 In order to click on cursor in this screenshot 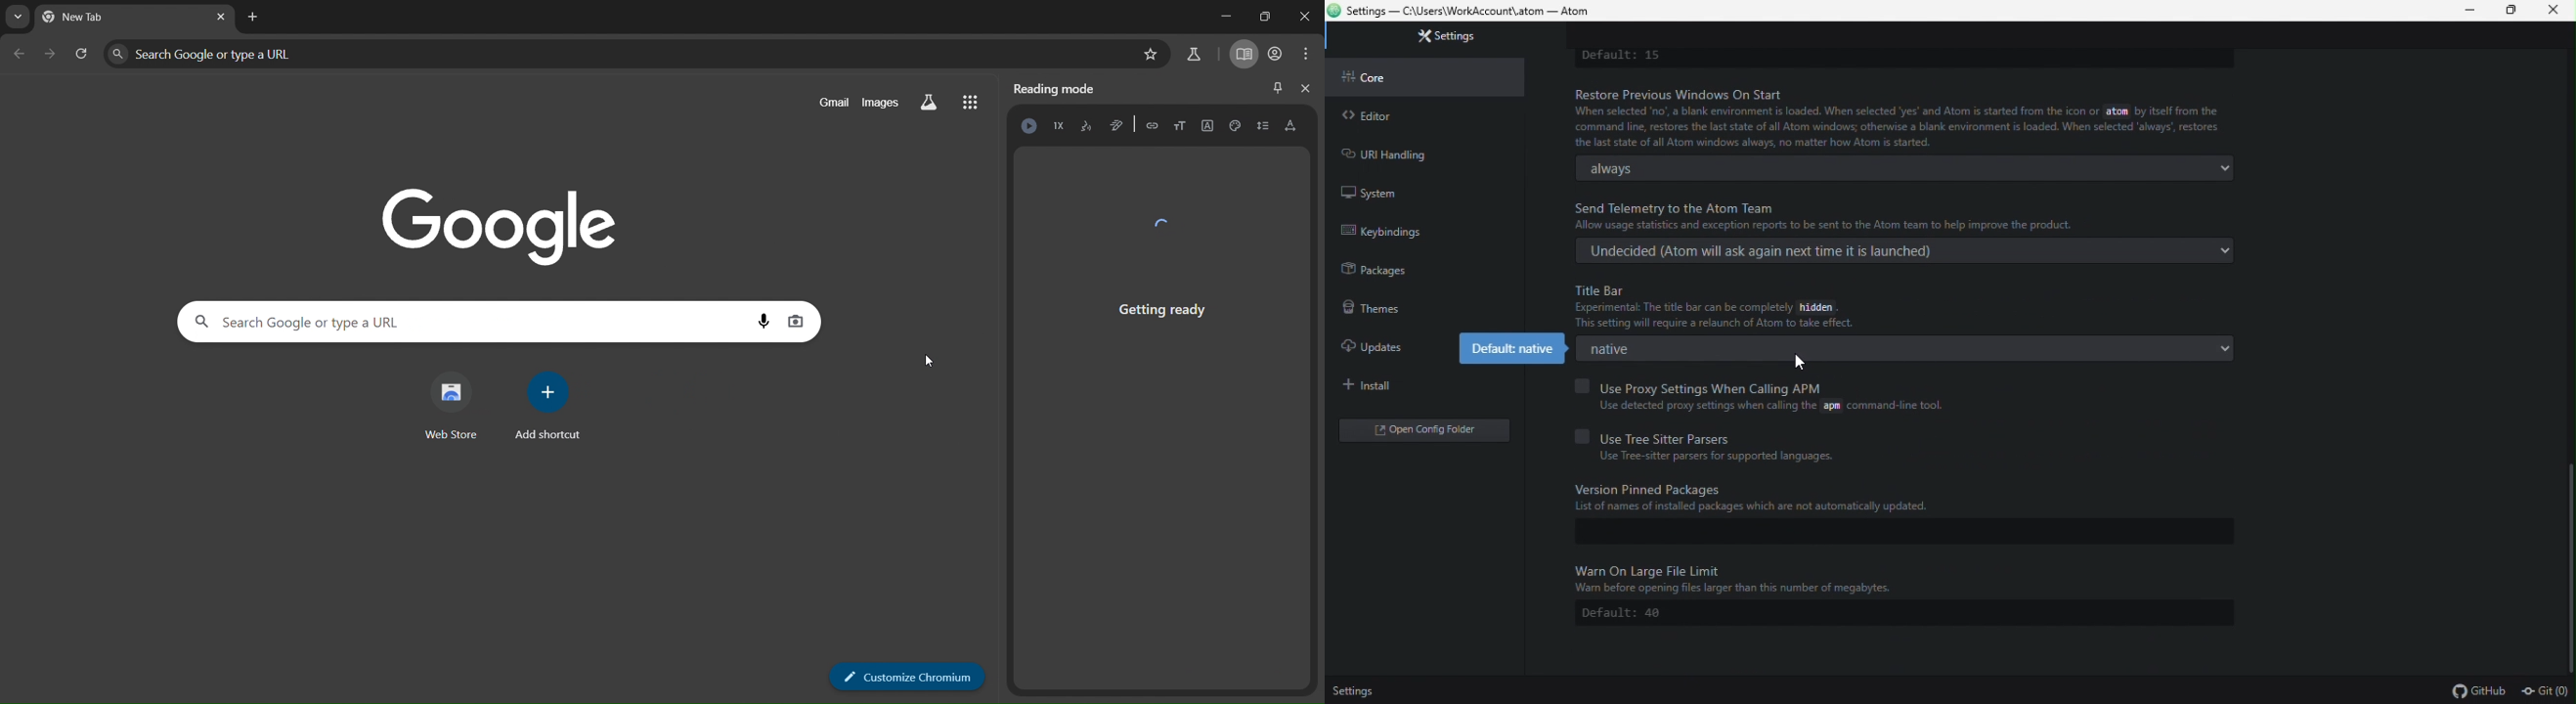, I will do `click(1800, 364)`.